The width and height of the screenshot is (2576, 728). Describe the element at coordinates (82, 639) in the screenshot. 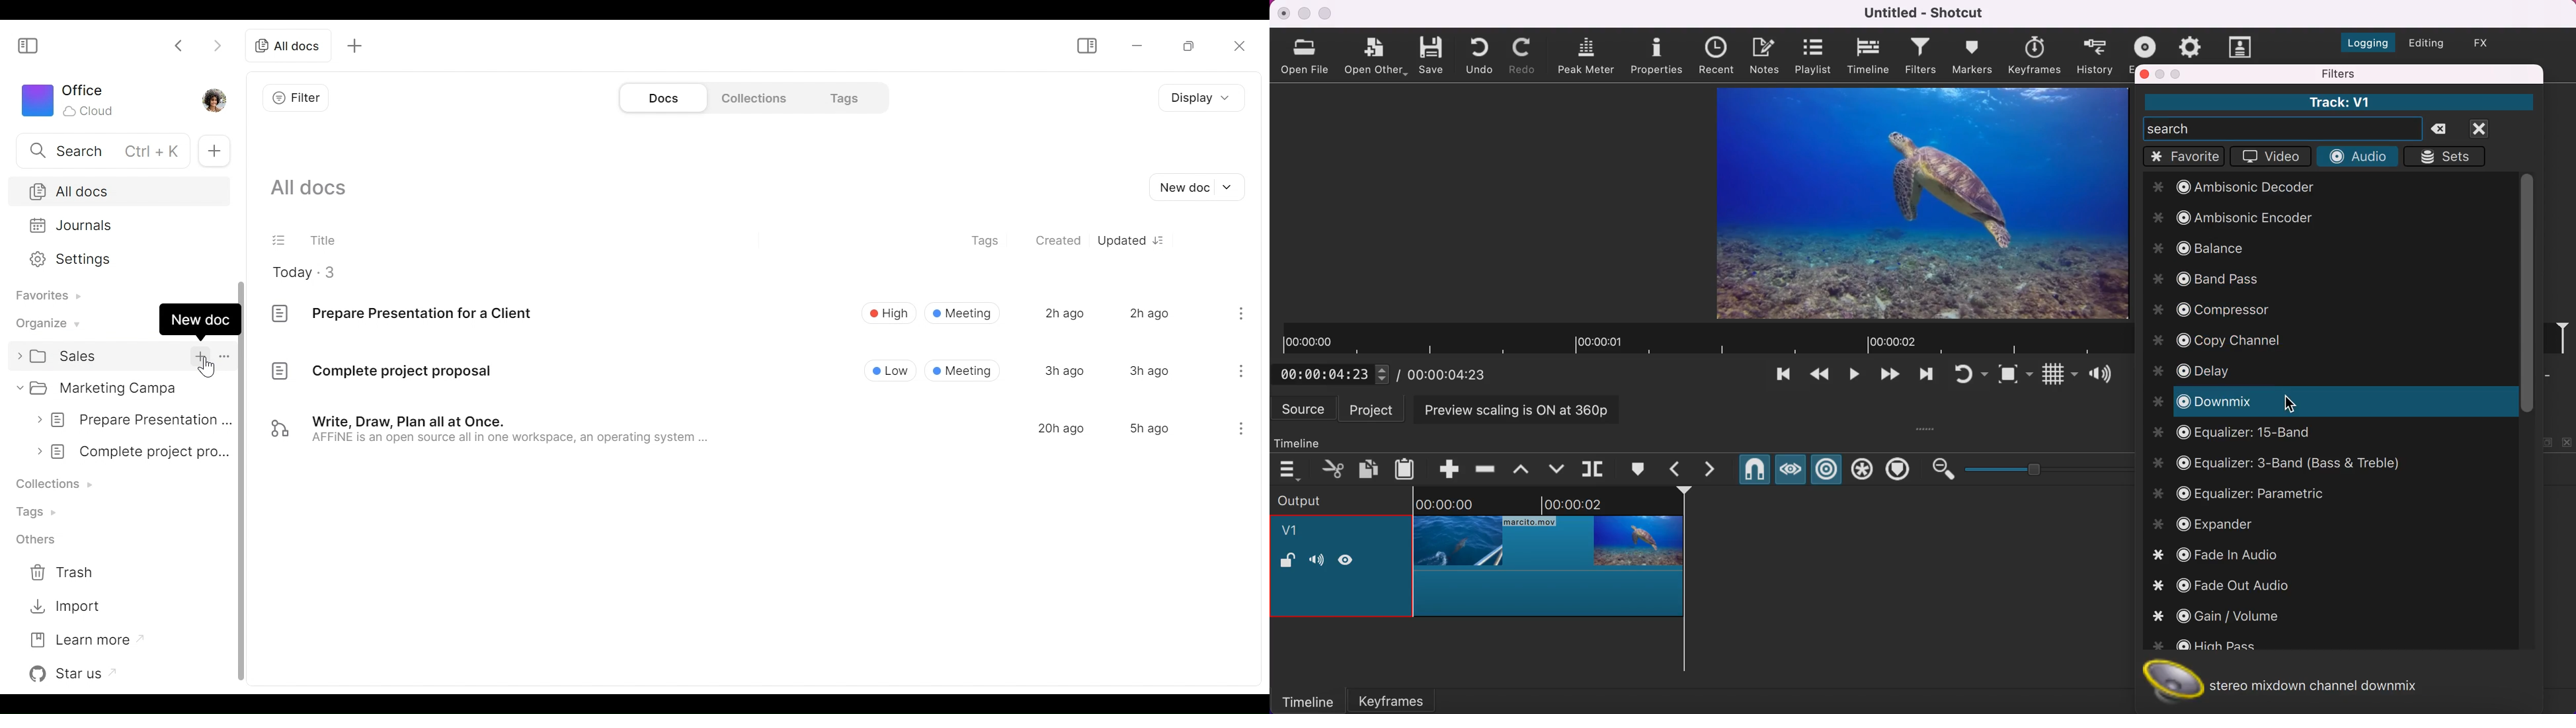

I see `Learn more` at that location.